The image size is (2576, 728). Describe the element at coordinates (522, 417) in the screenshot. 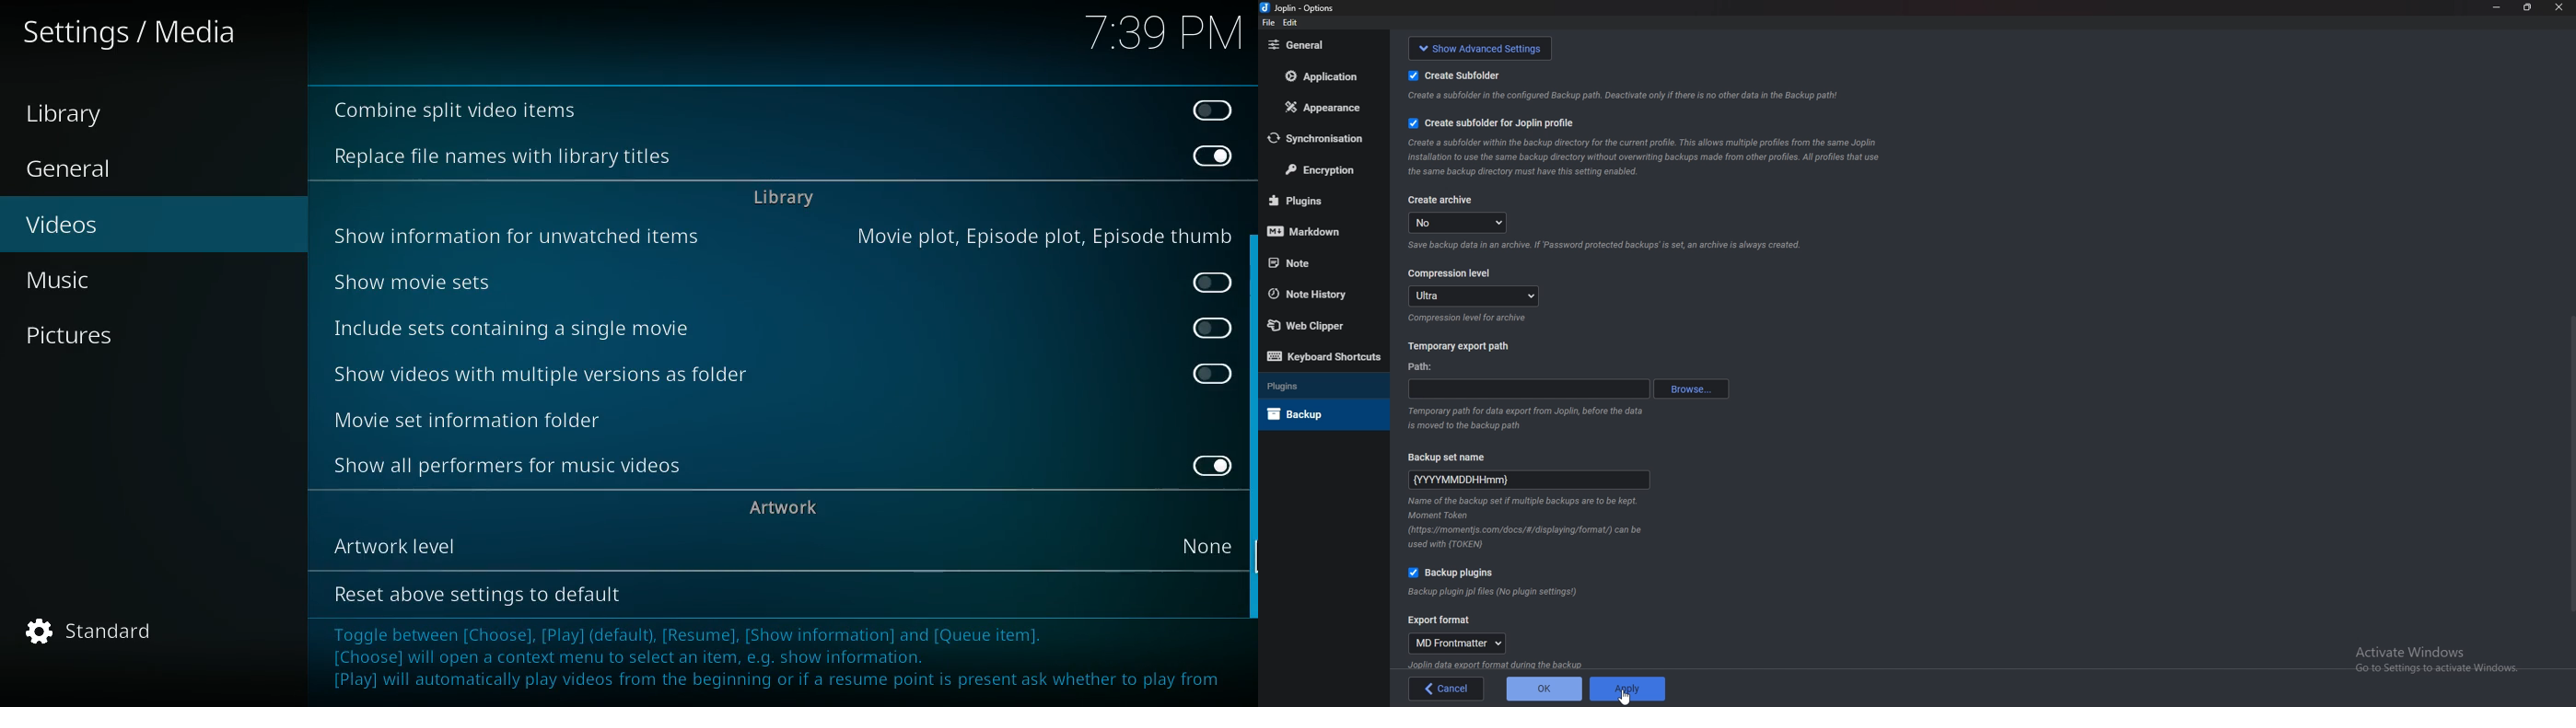

I see `movie set information` at that location.